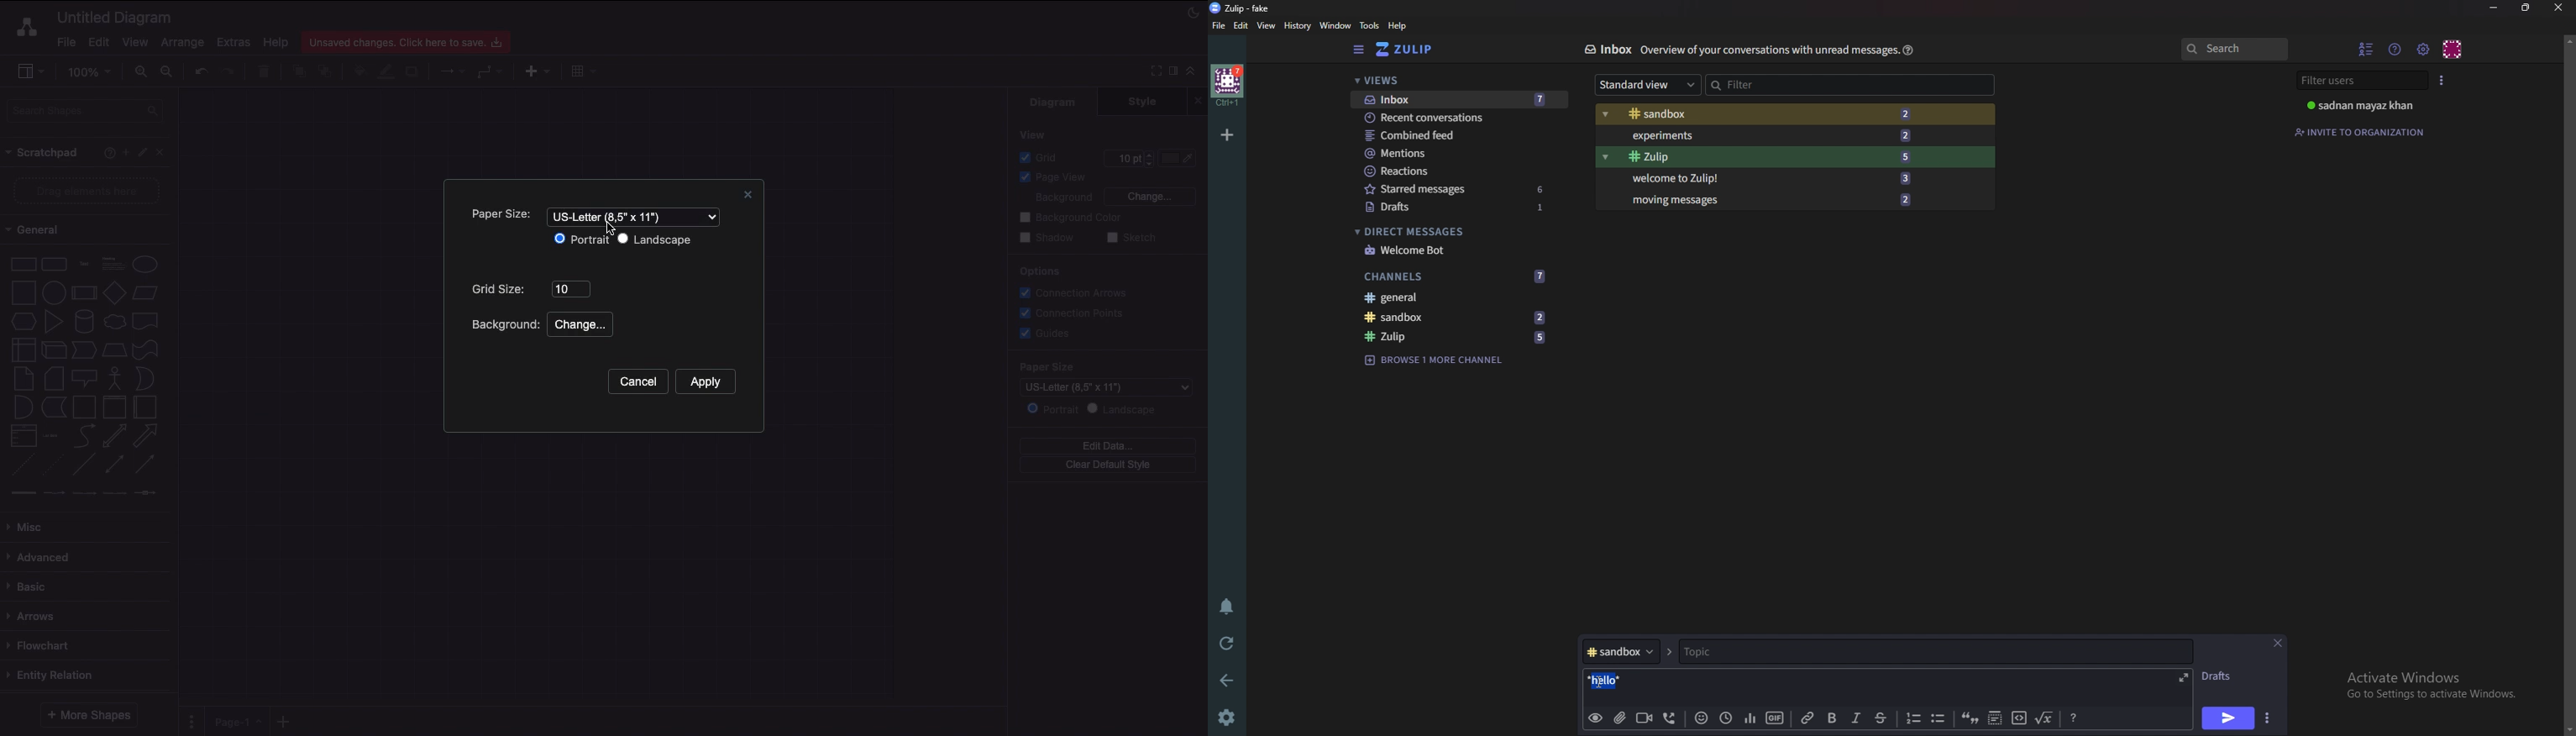 The height and width of the screenshot is (756, 2576). I want to click on Channels 7, so click(1454, 277).